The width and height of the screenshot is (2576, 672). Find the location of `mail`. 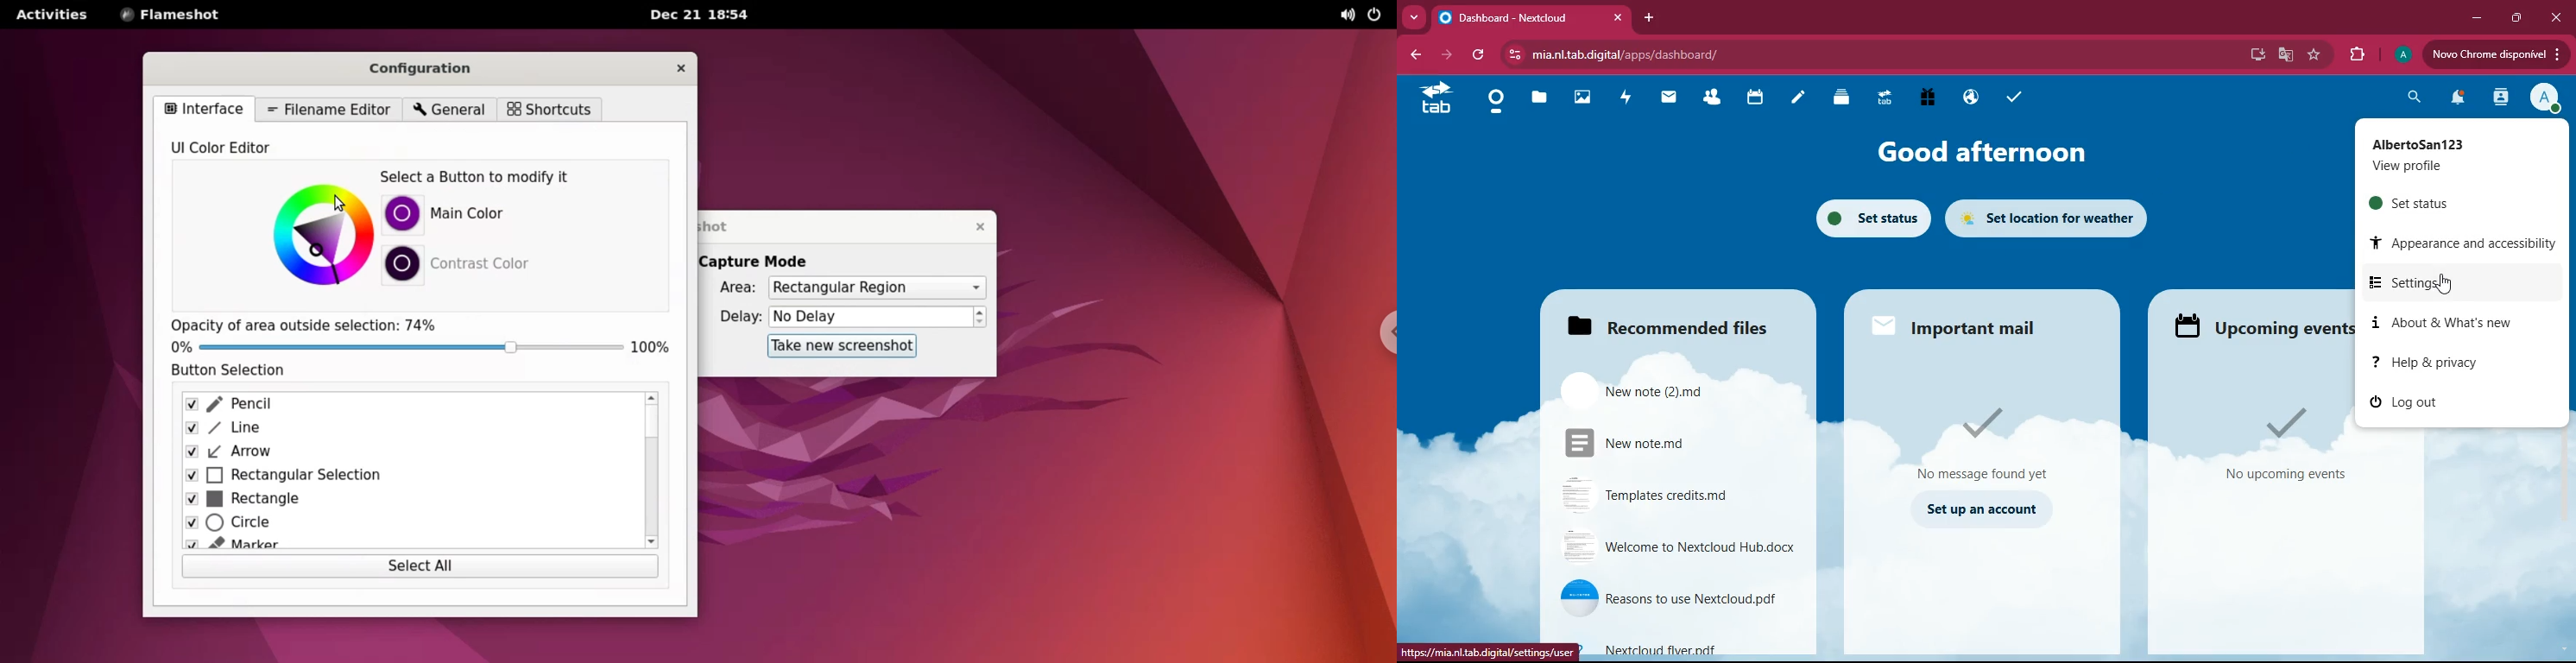

mail is located at coordinates (1663, 97).